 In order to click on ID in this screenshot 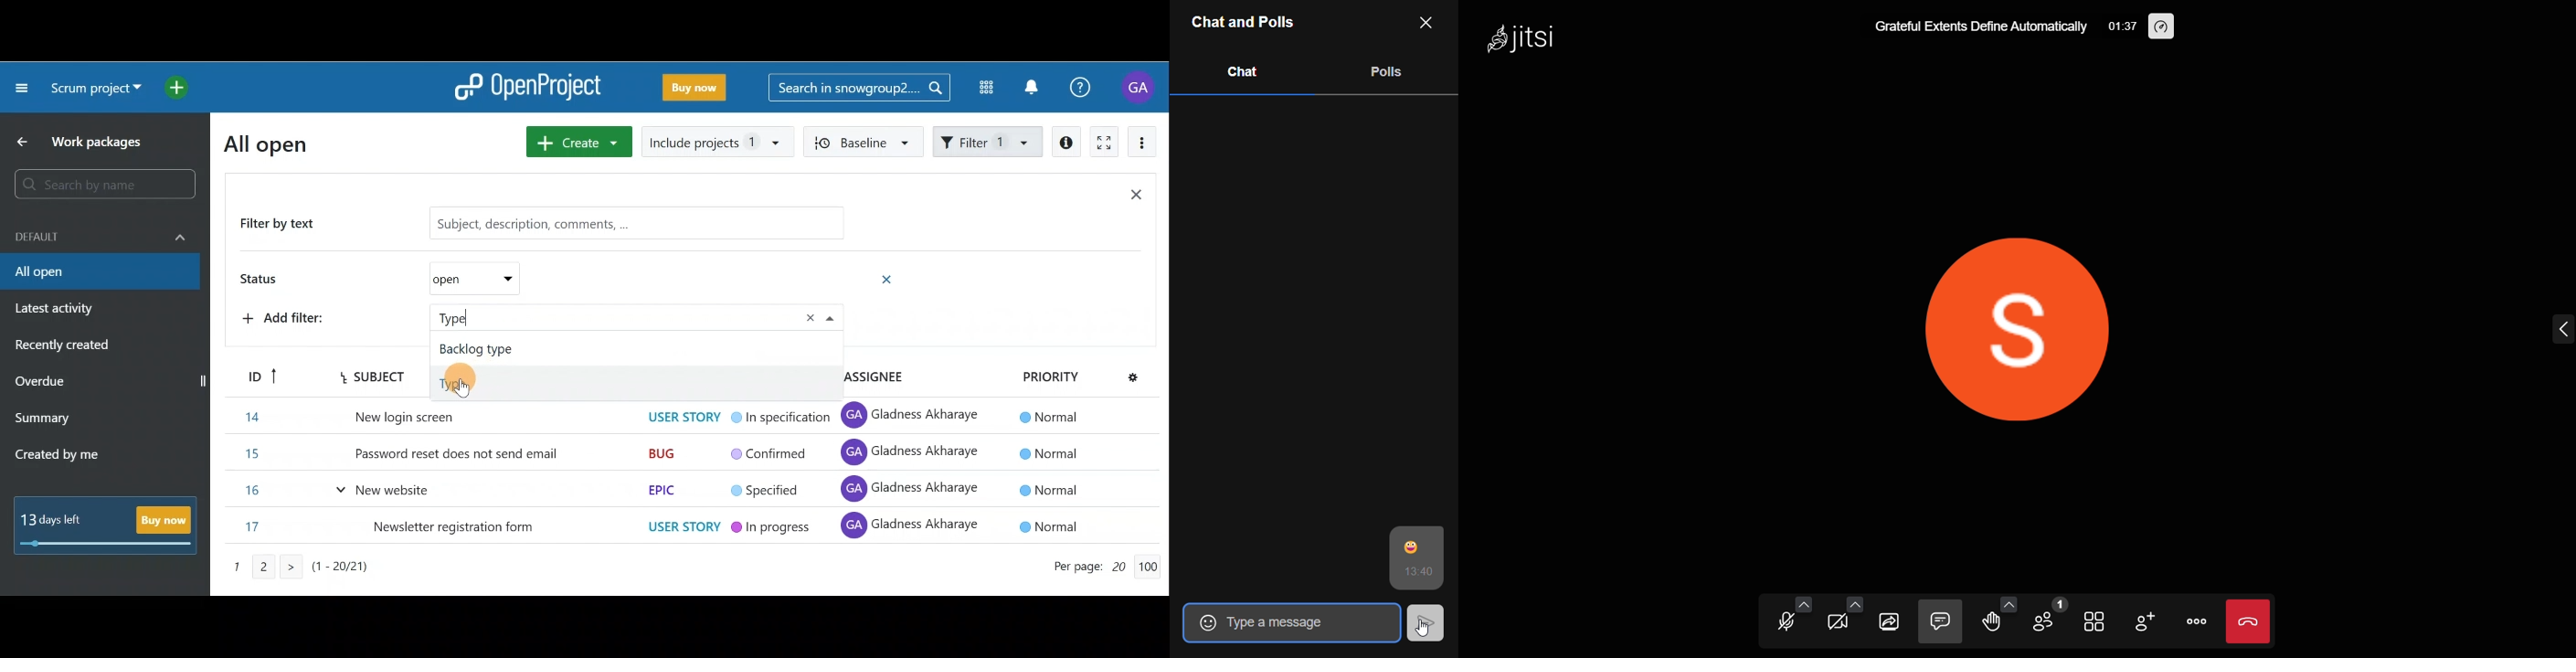, I will do `click(257, 374)`.